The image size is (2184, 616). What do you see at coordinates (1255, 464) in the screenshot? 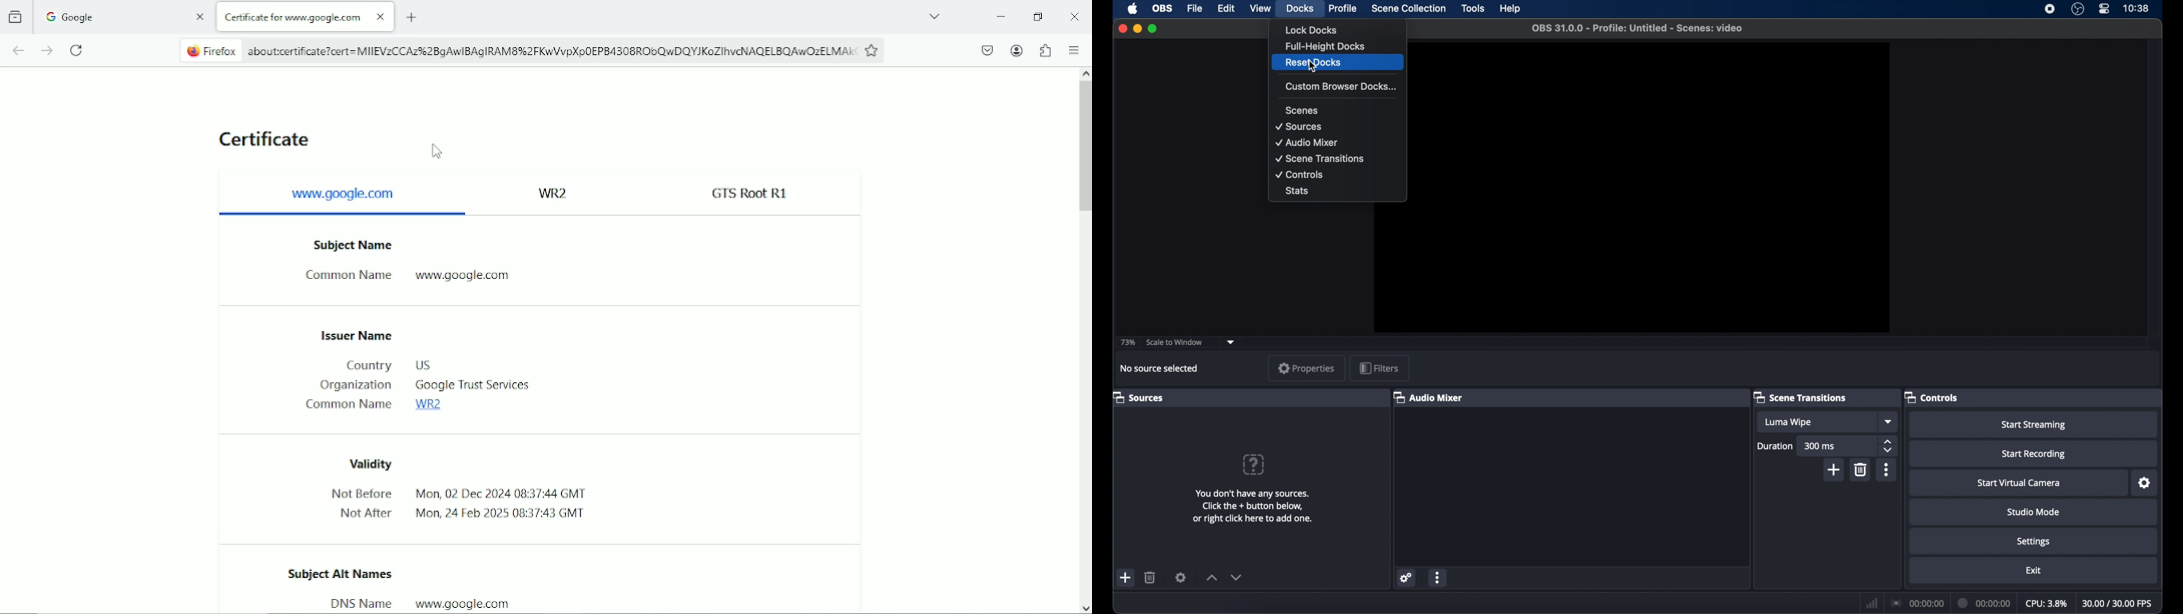
I see `help` at bounding box center [1255, 464].